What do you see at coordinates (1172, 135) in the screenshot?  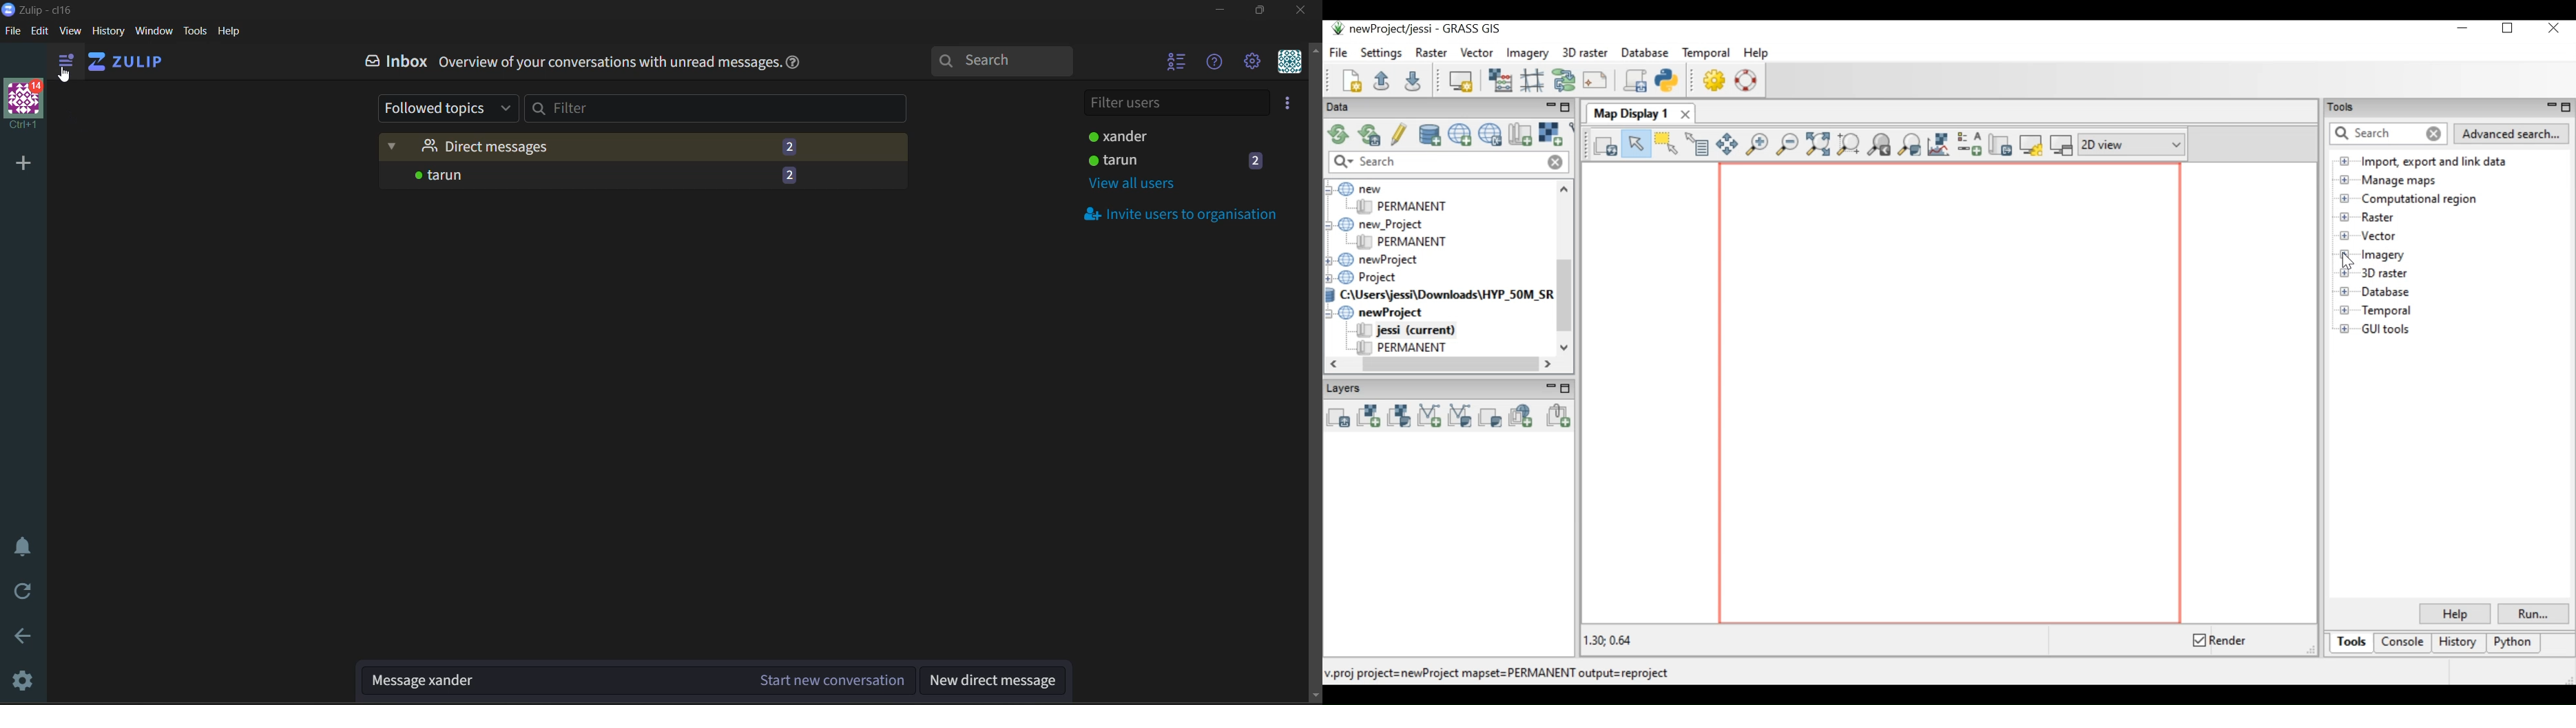 I see `users status active` at bounding box center [1172, 135].